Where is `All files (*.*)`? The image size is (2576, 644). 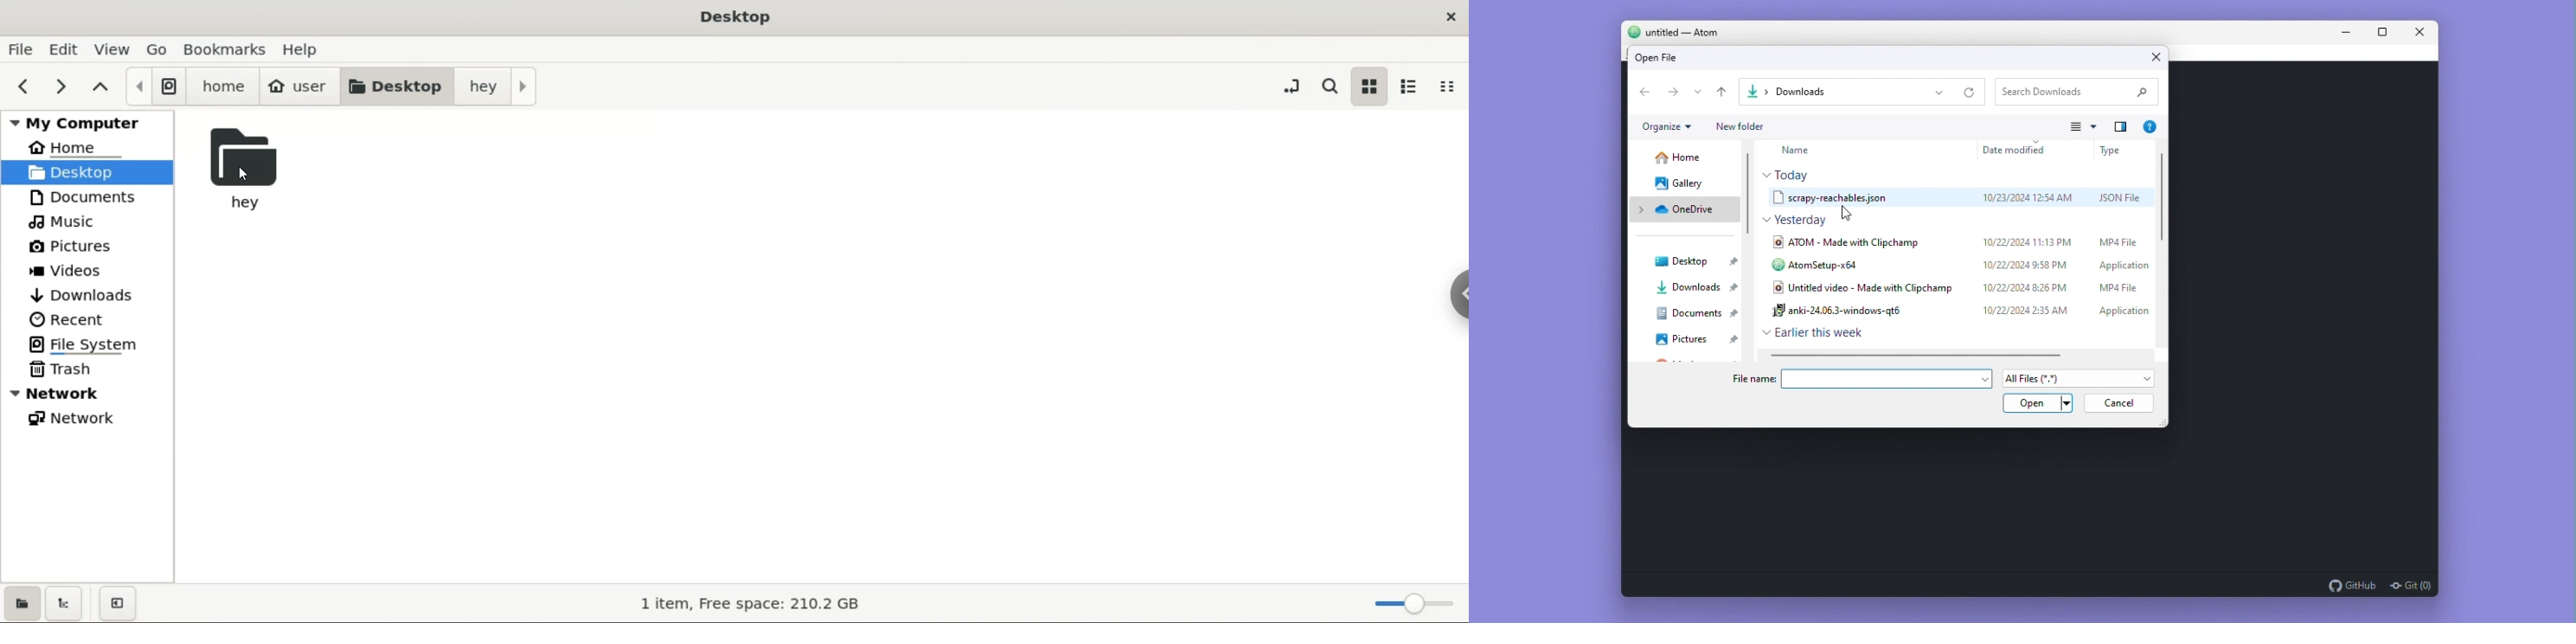 All files (*.*) is located at coordinates (2078, 377).